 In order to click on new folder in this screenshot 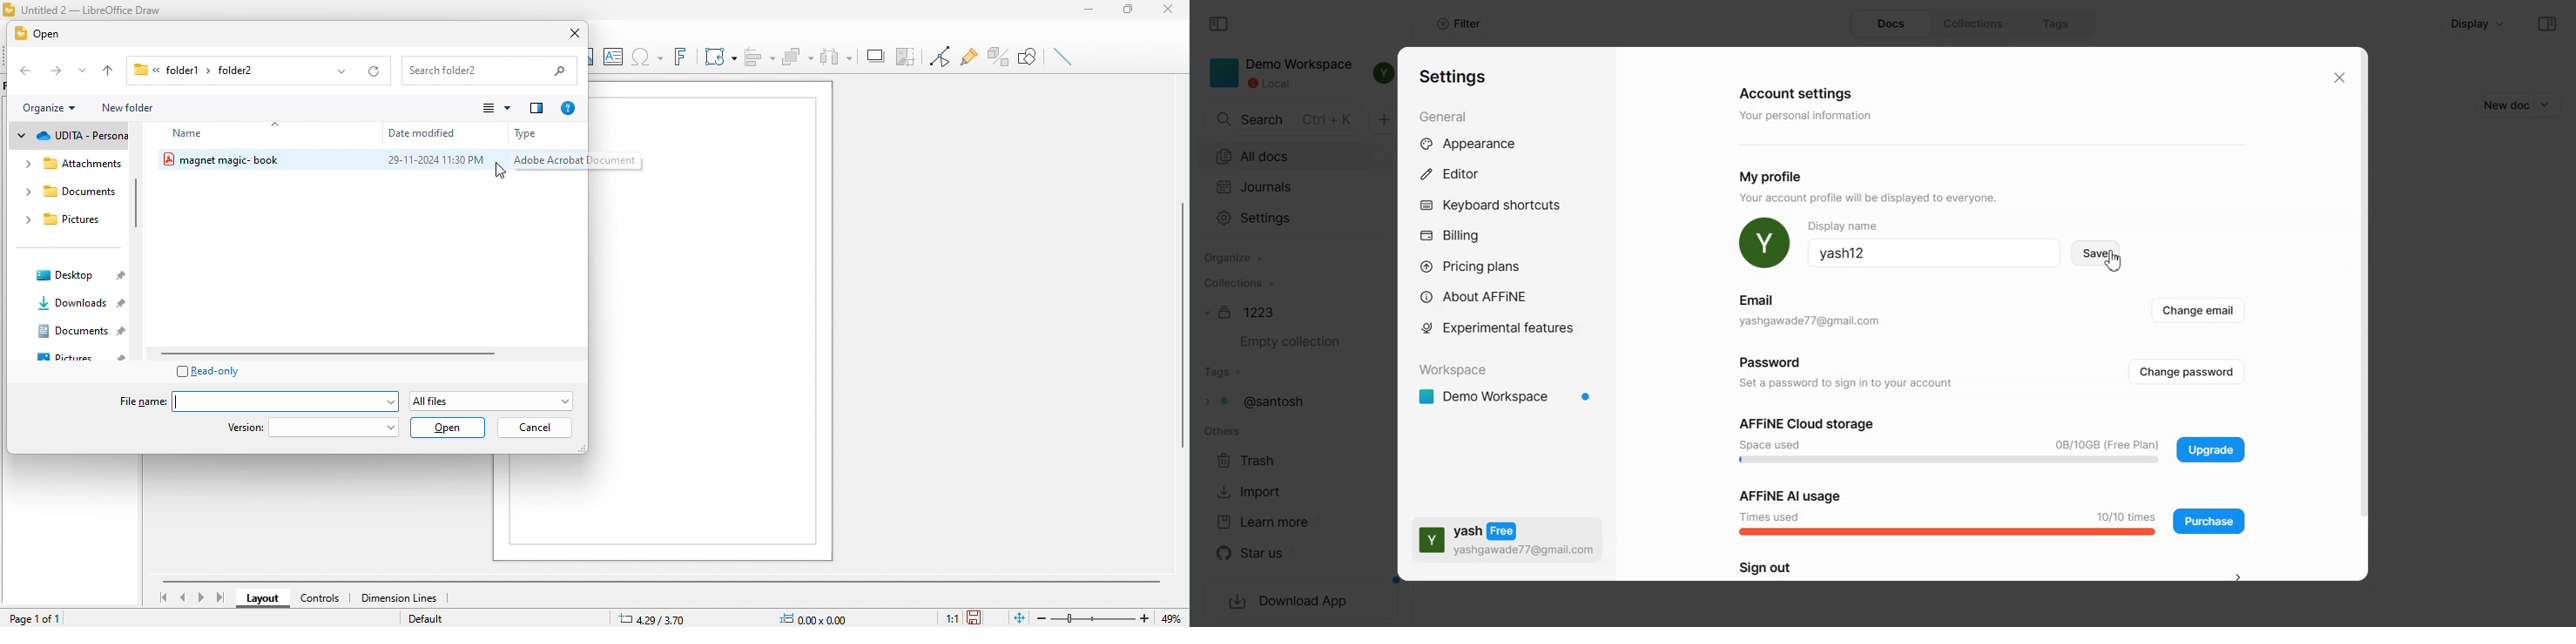, I will do `click(139, 108)`.